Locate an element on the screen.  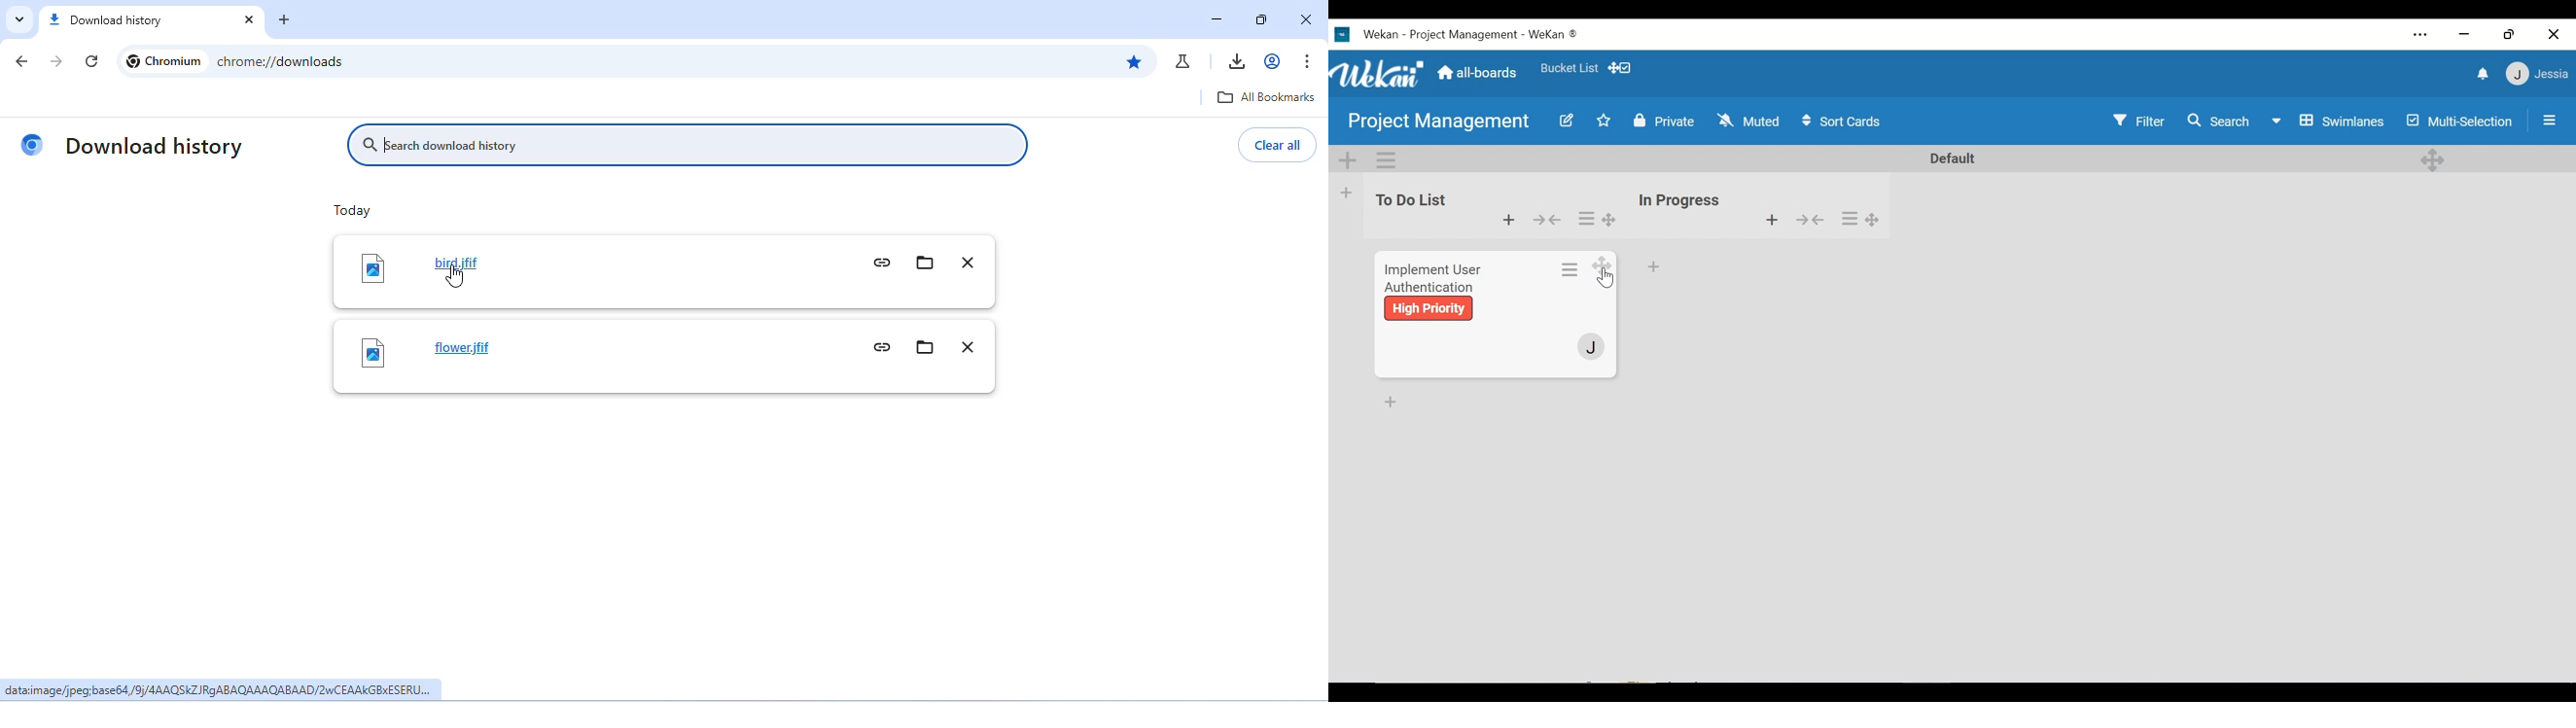
search is located at coordinates (2218, 122).